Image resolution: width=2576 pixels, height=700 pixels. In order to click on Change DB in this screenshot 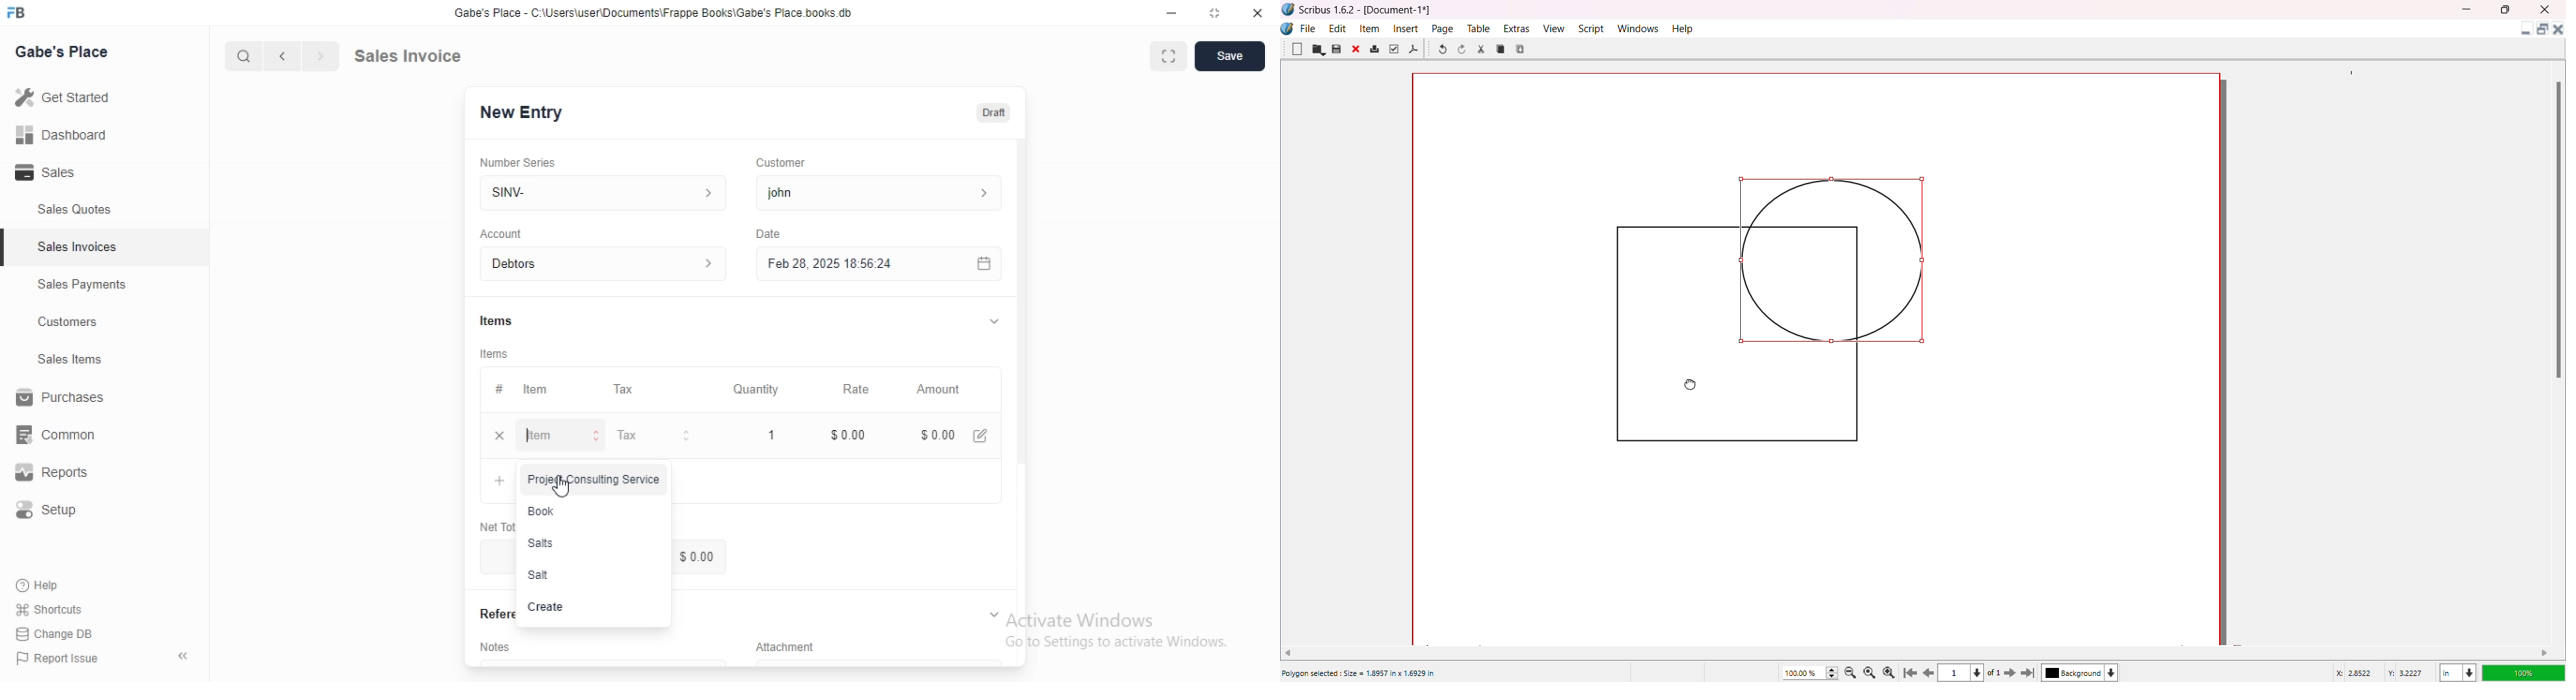, I will do `click(58, 635)`.